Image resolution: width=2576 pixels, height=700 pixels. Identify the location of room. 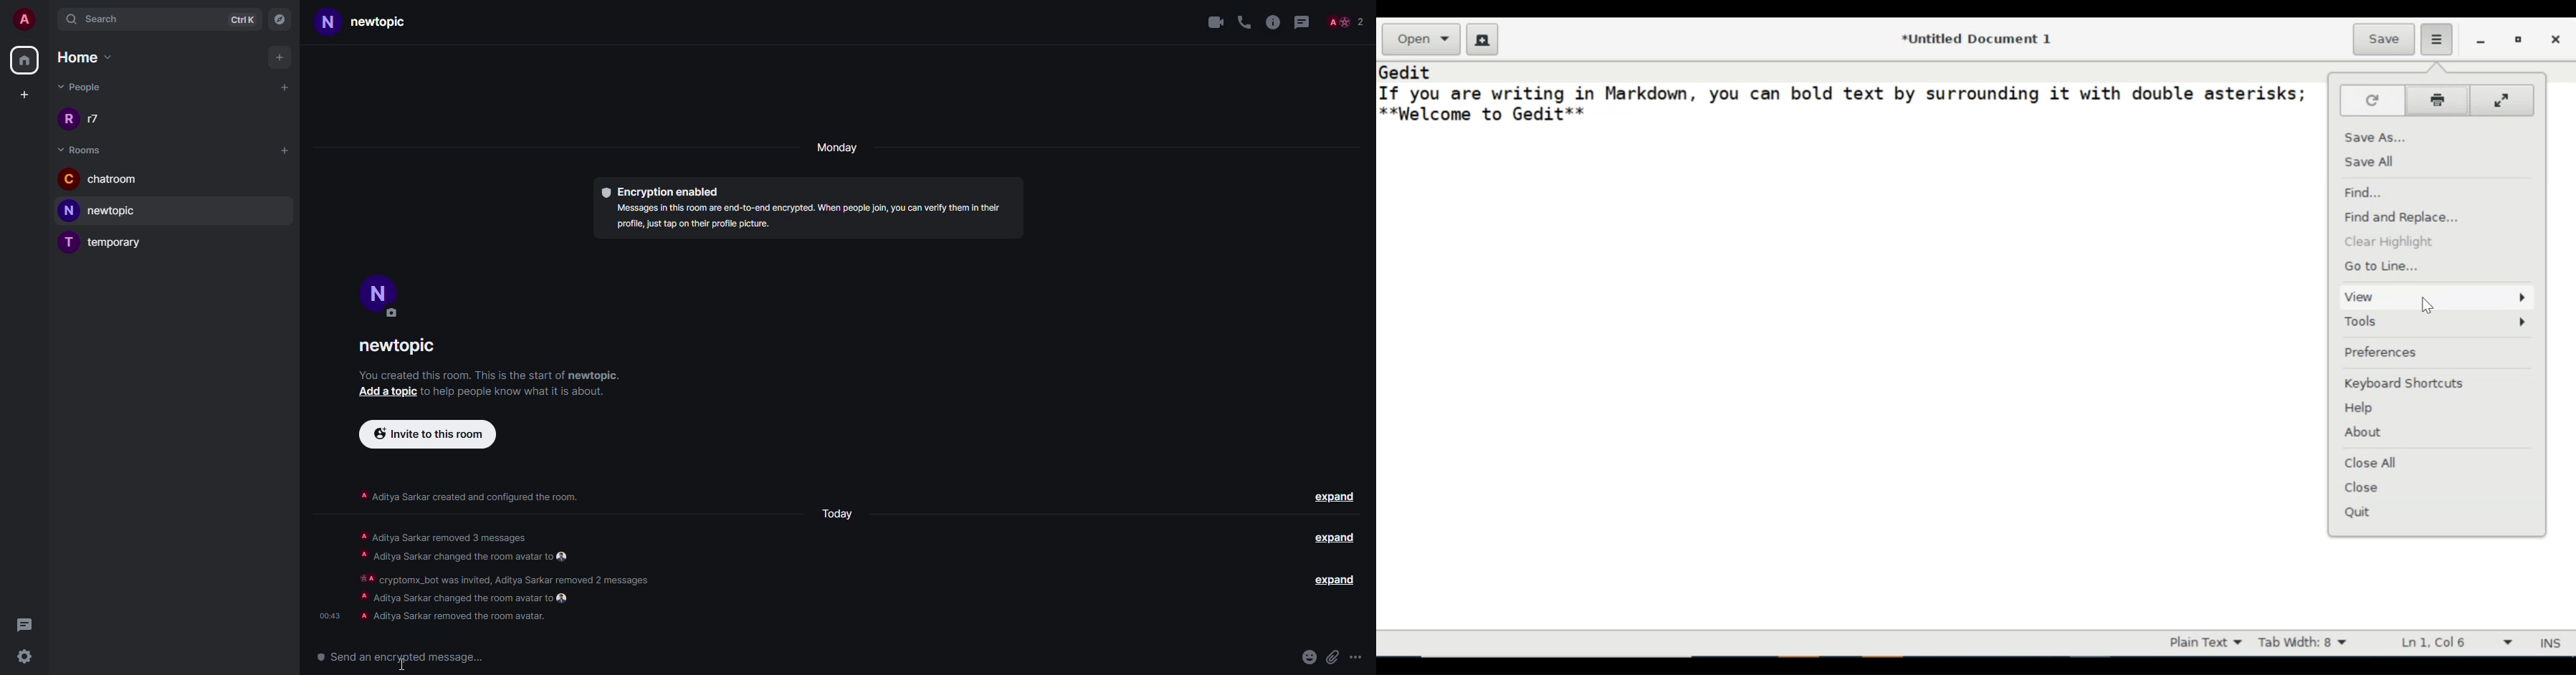
(83, 150).